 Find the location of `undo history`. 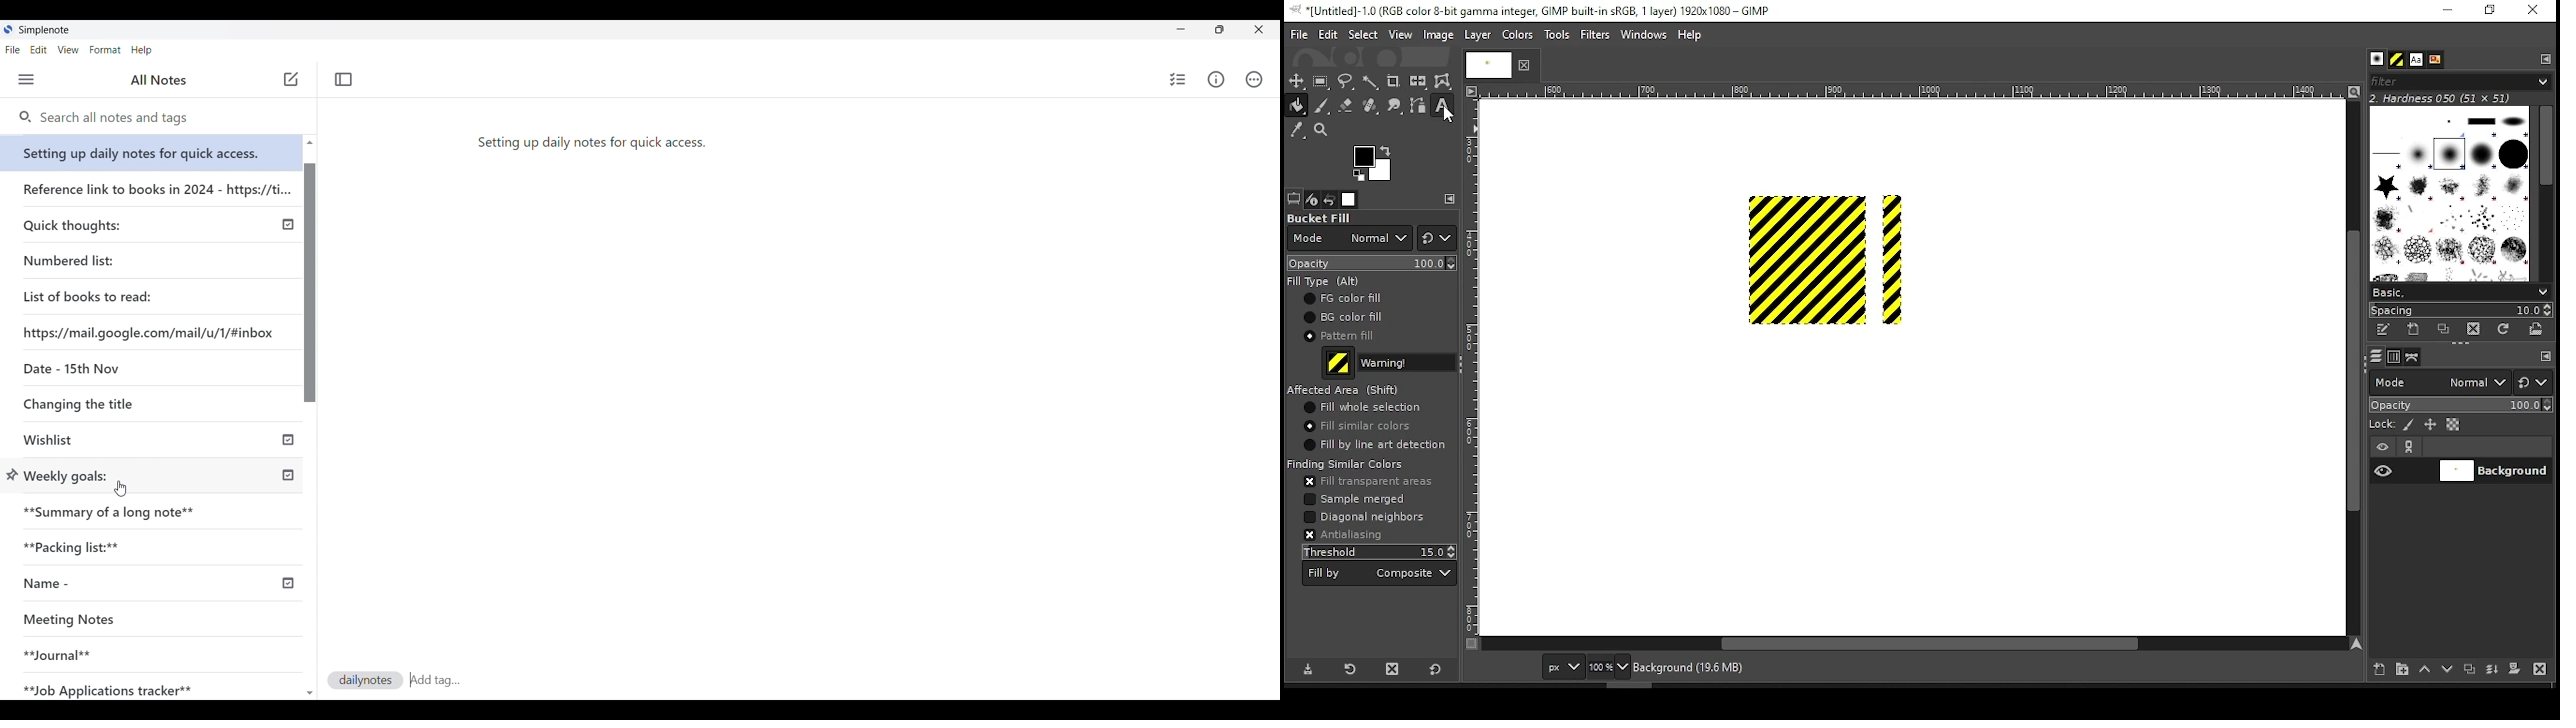

undo history is located at coordinates (1331, 200).